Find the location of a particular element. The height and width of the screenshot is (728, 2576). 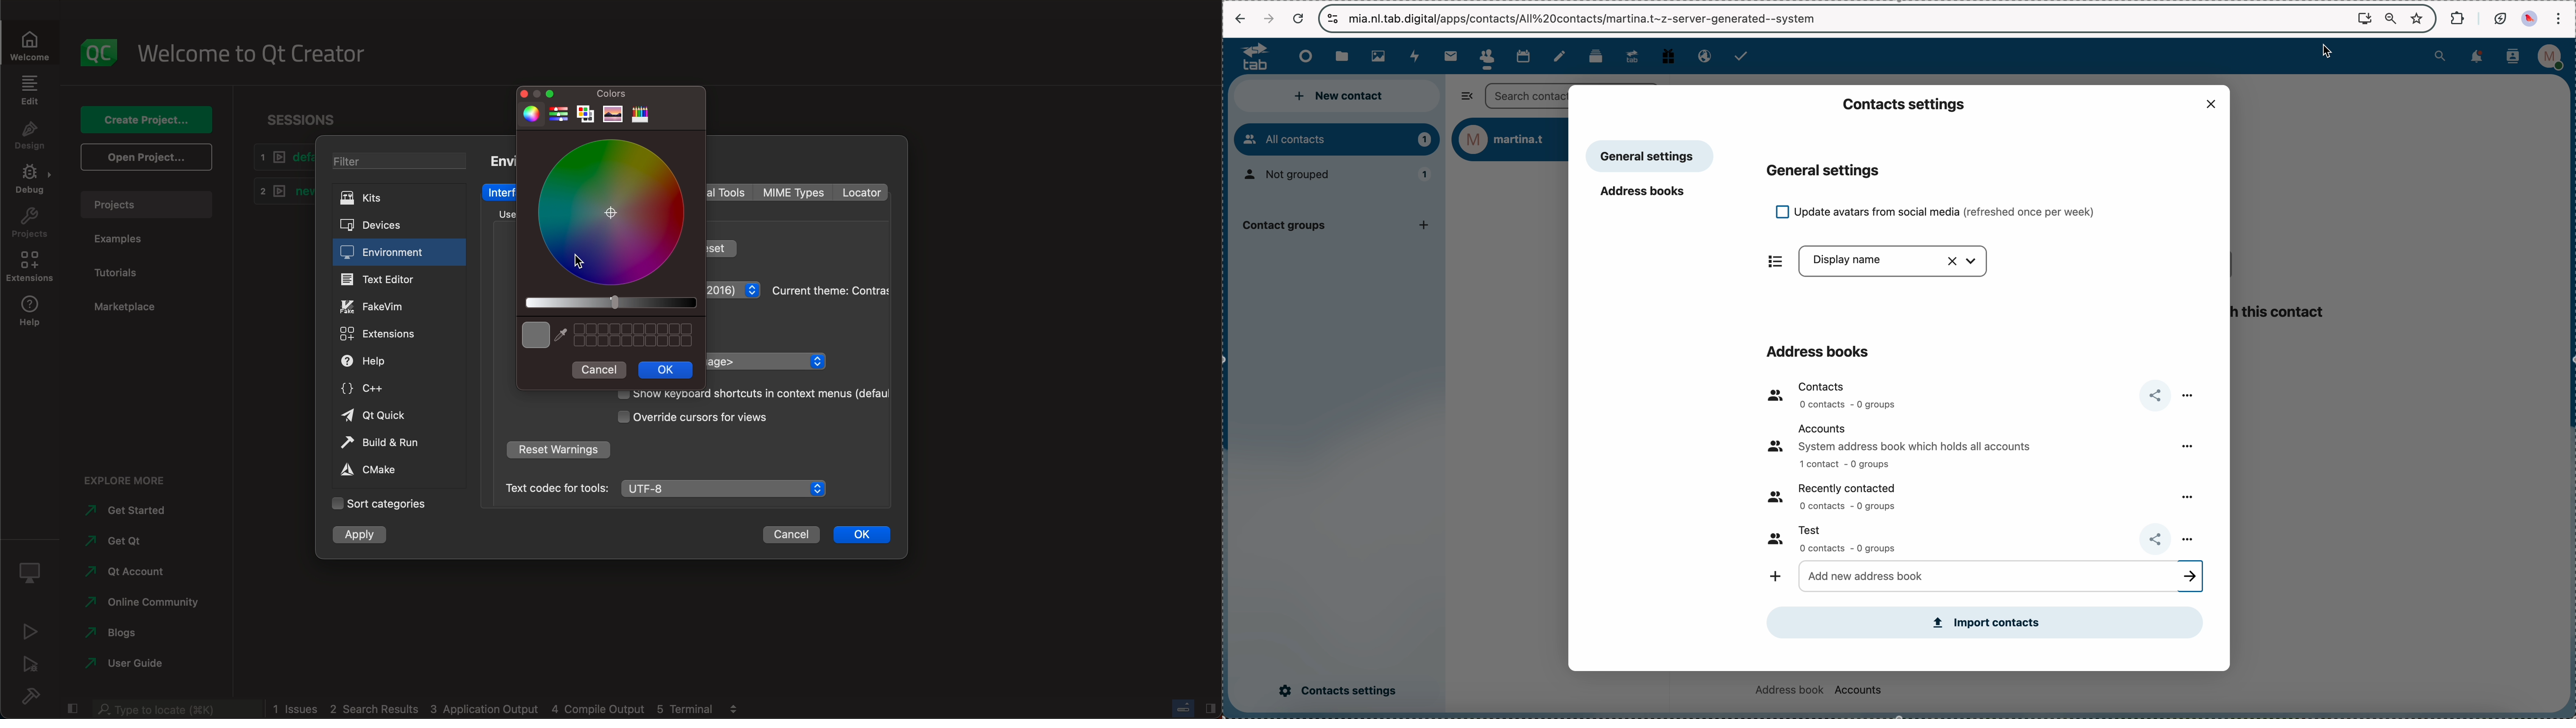

extensions is located at coordinates (391, 334).